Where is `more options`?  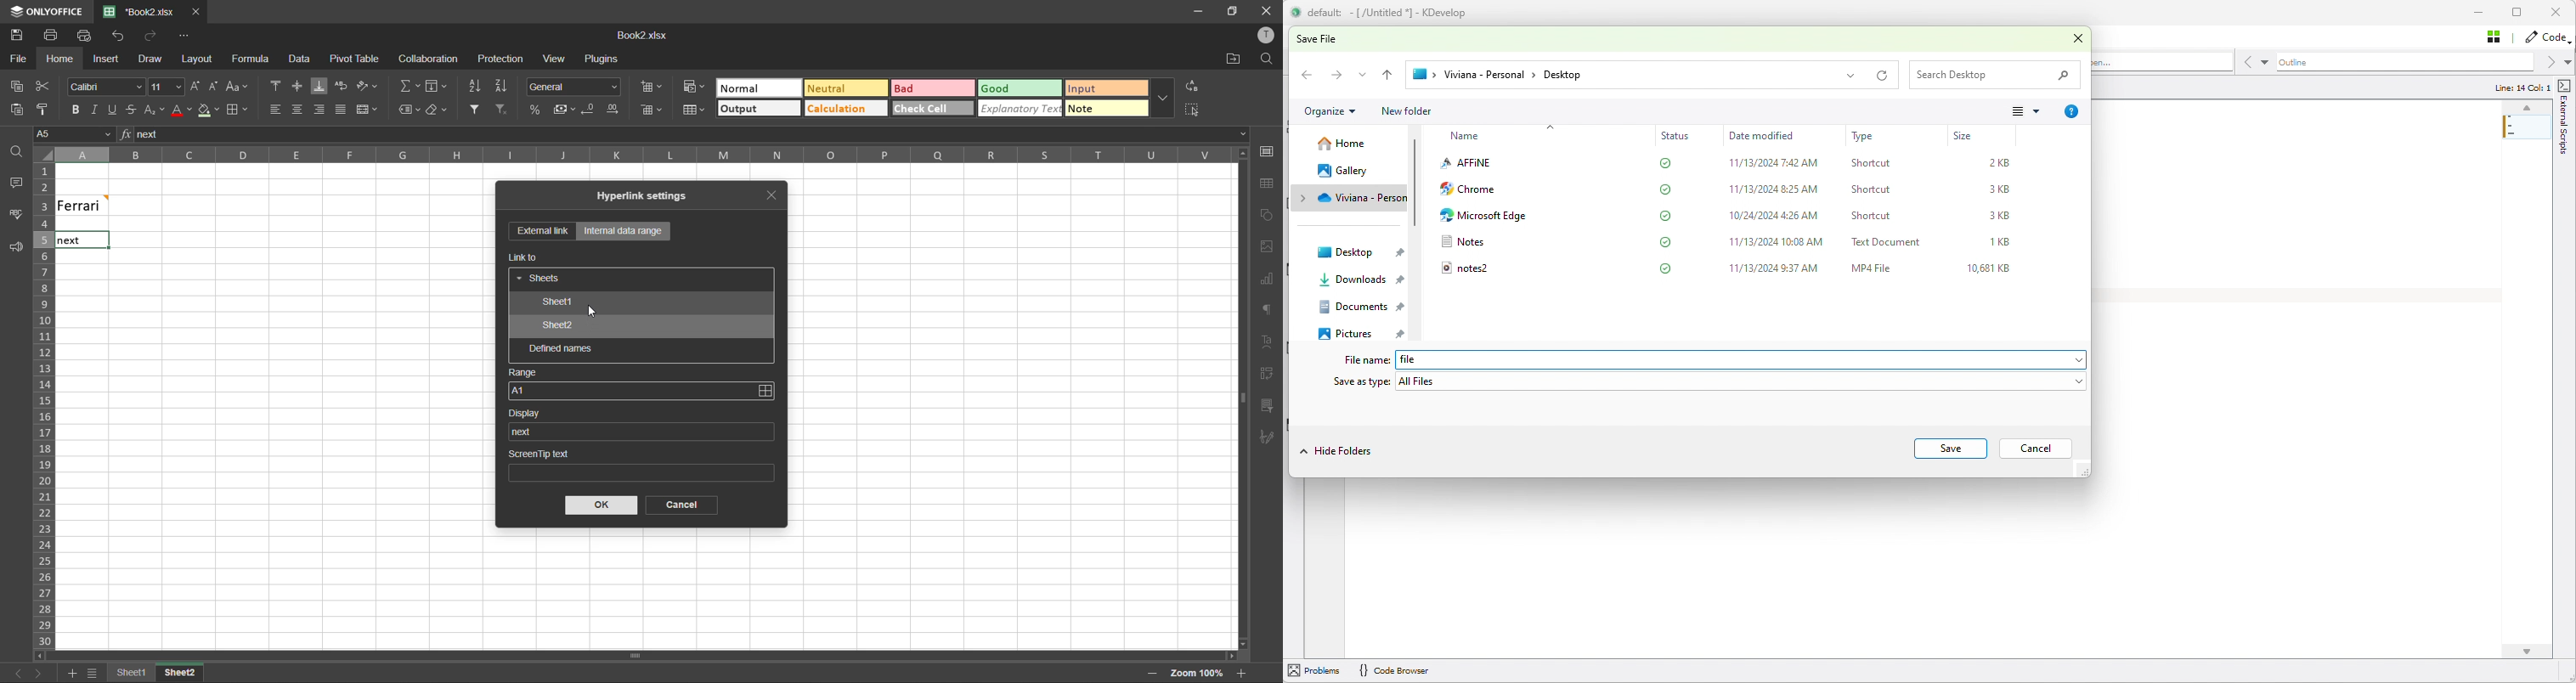 more options is located at coordinates (1164, 98).